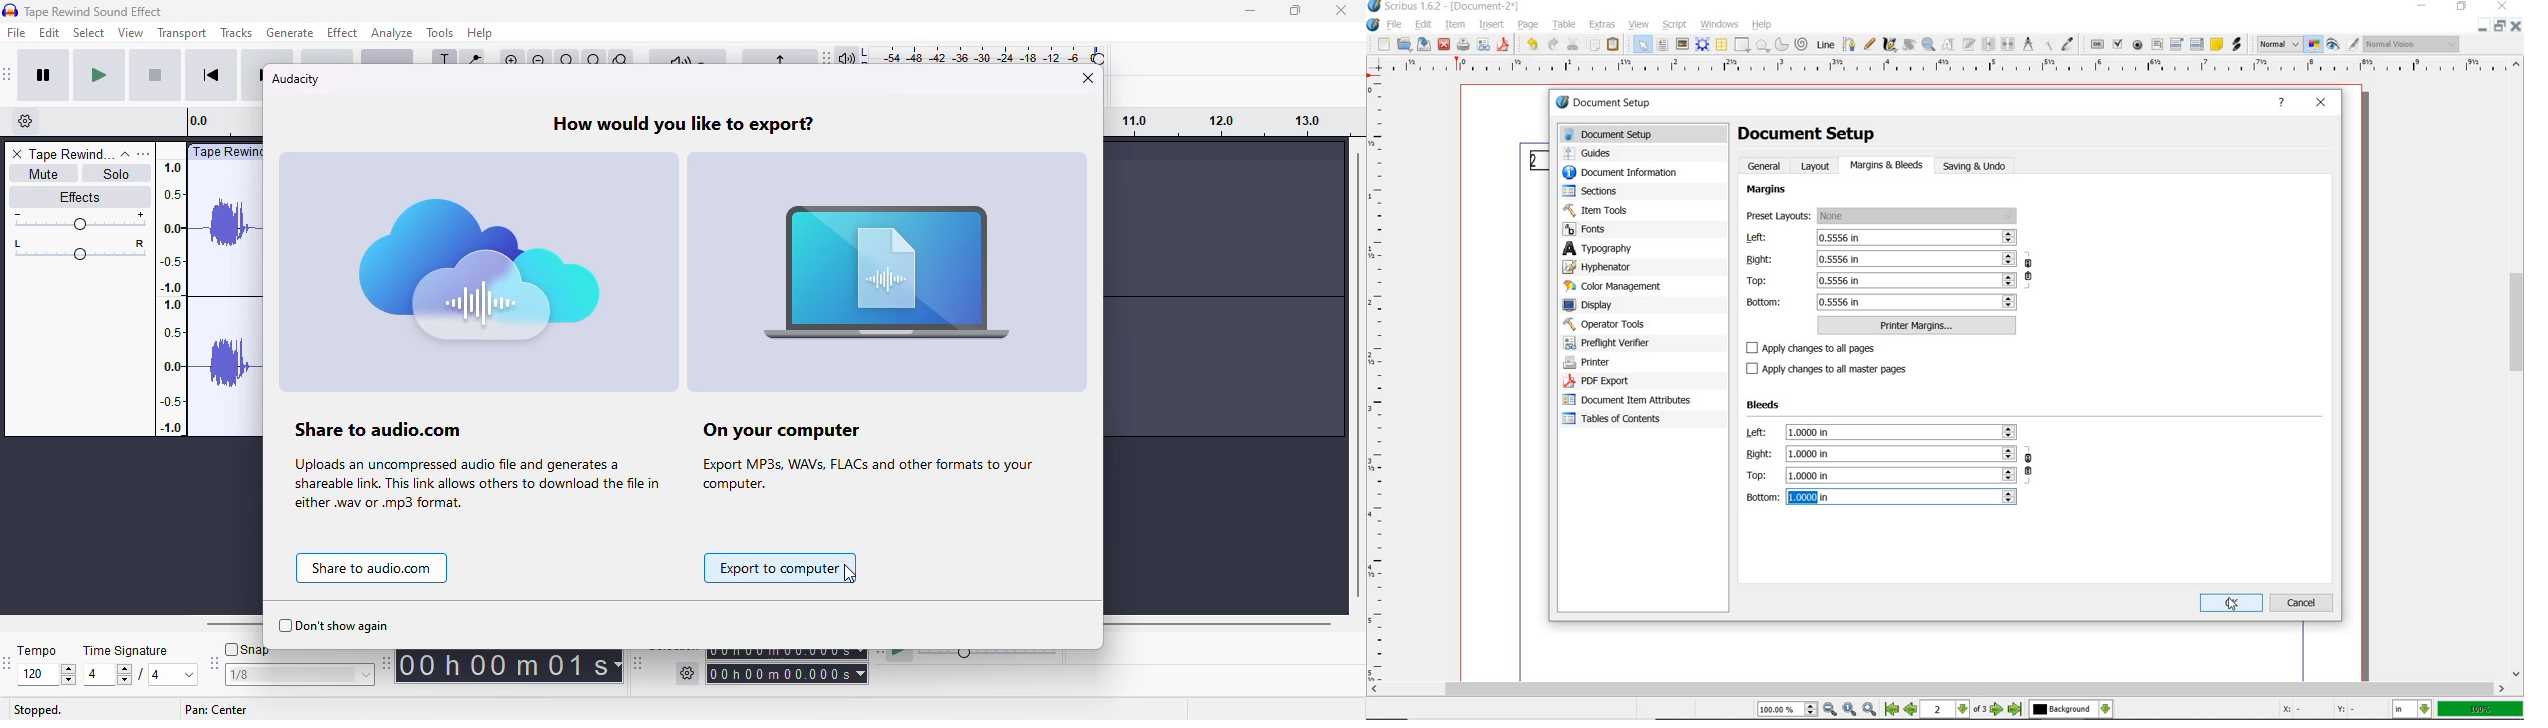 Image resolution: width=2548 pixels, height=728 pixels. What do you see at coordinates (393, 33) in the screenshot?
I see `analyze` at bounding box center [393, 33].